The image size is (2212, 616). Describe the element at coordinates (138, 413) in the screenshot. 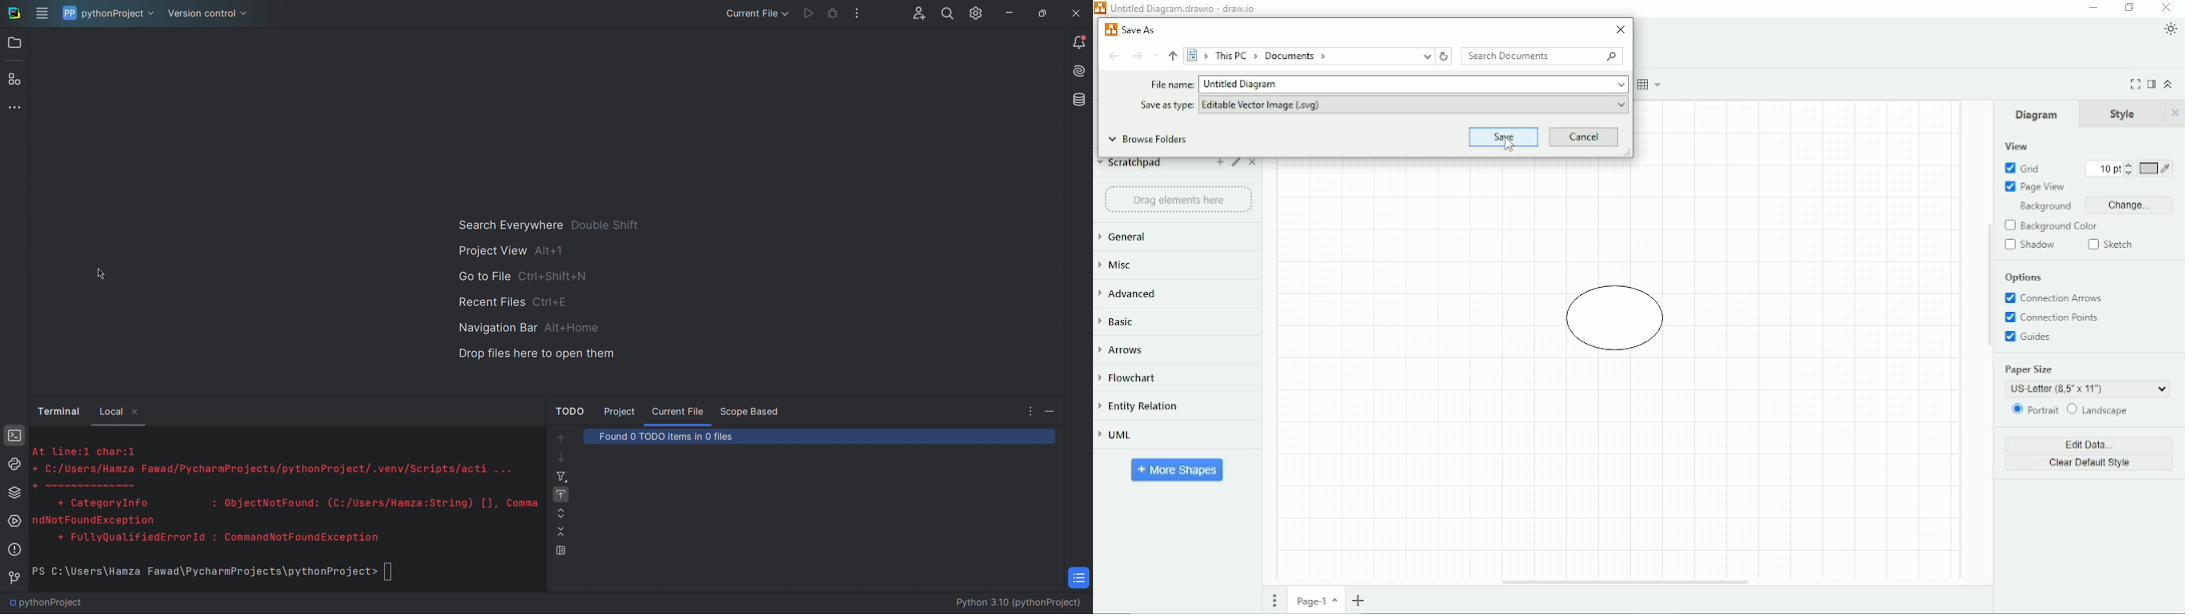

I see `close` at that location.